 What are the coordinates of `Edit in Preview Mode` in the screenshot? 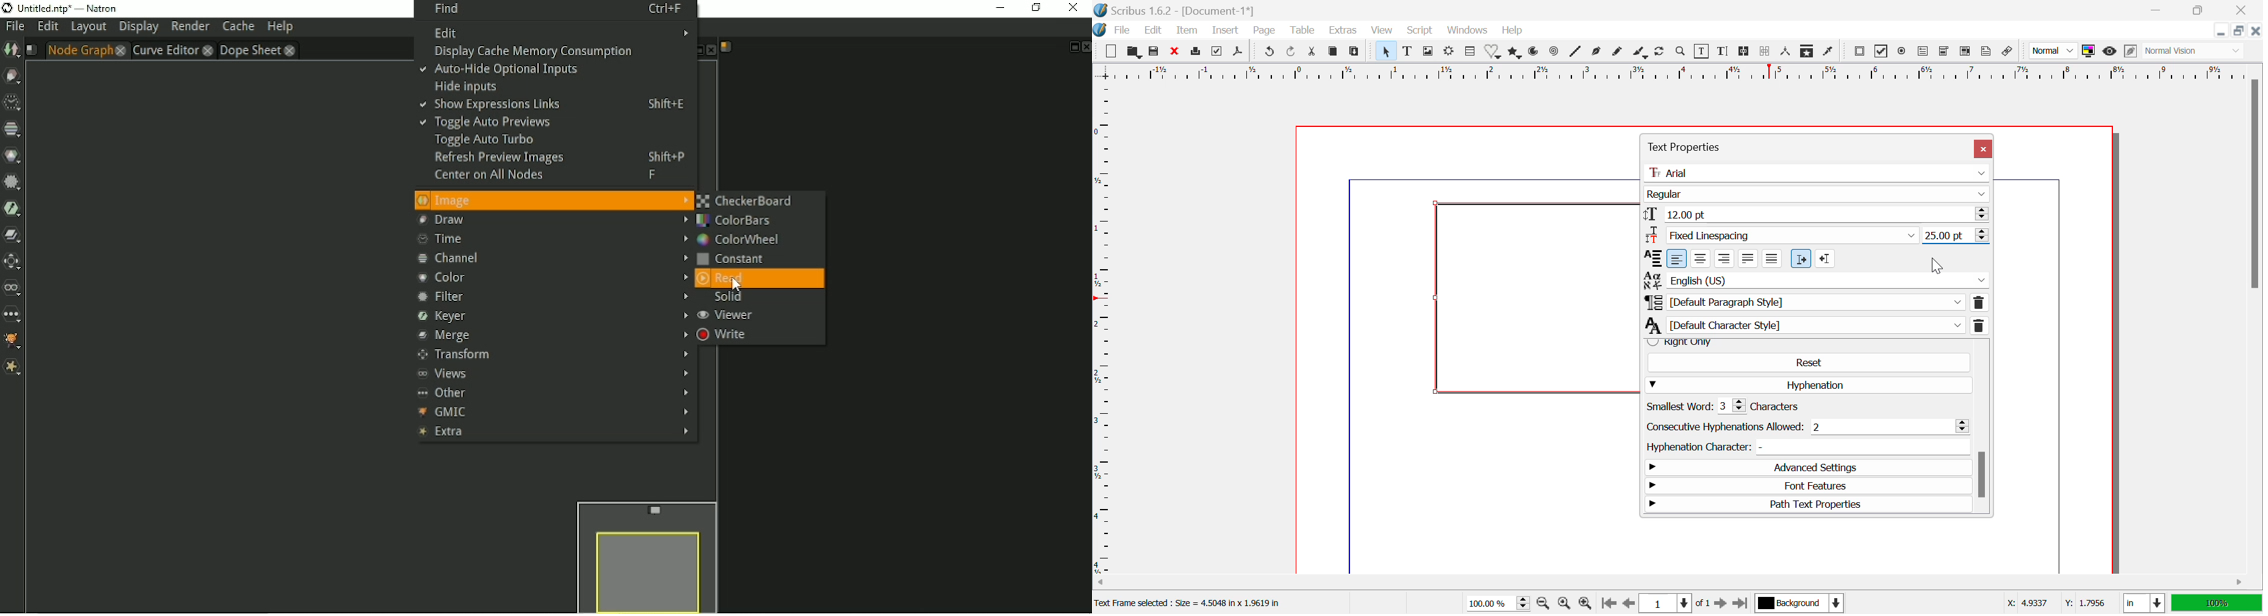 It's located at (2131, 52).